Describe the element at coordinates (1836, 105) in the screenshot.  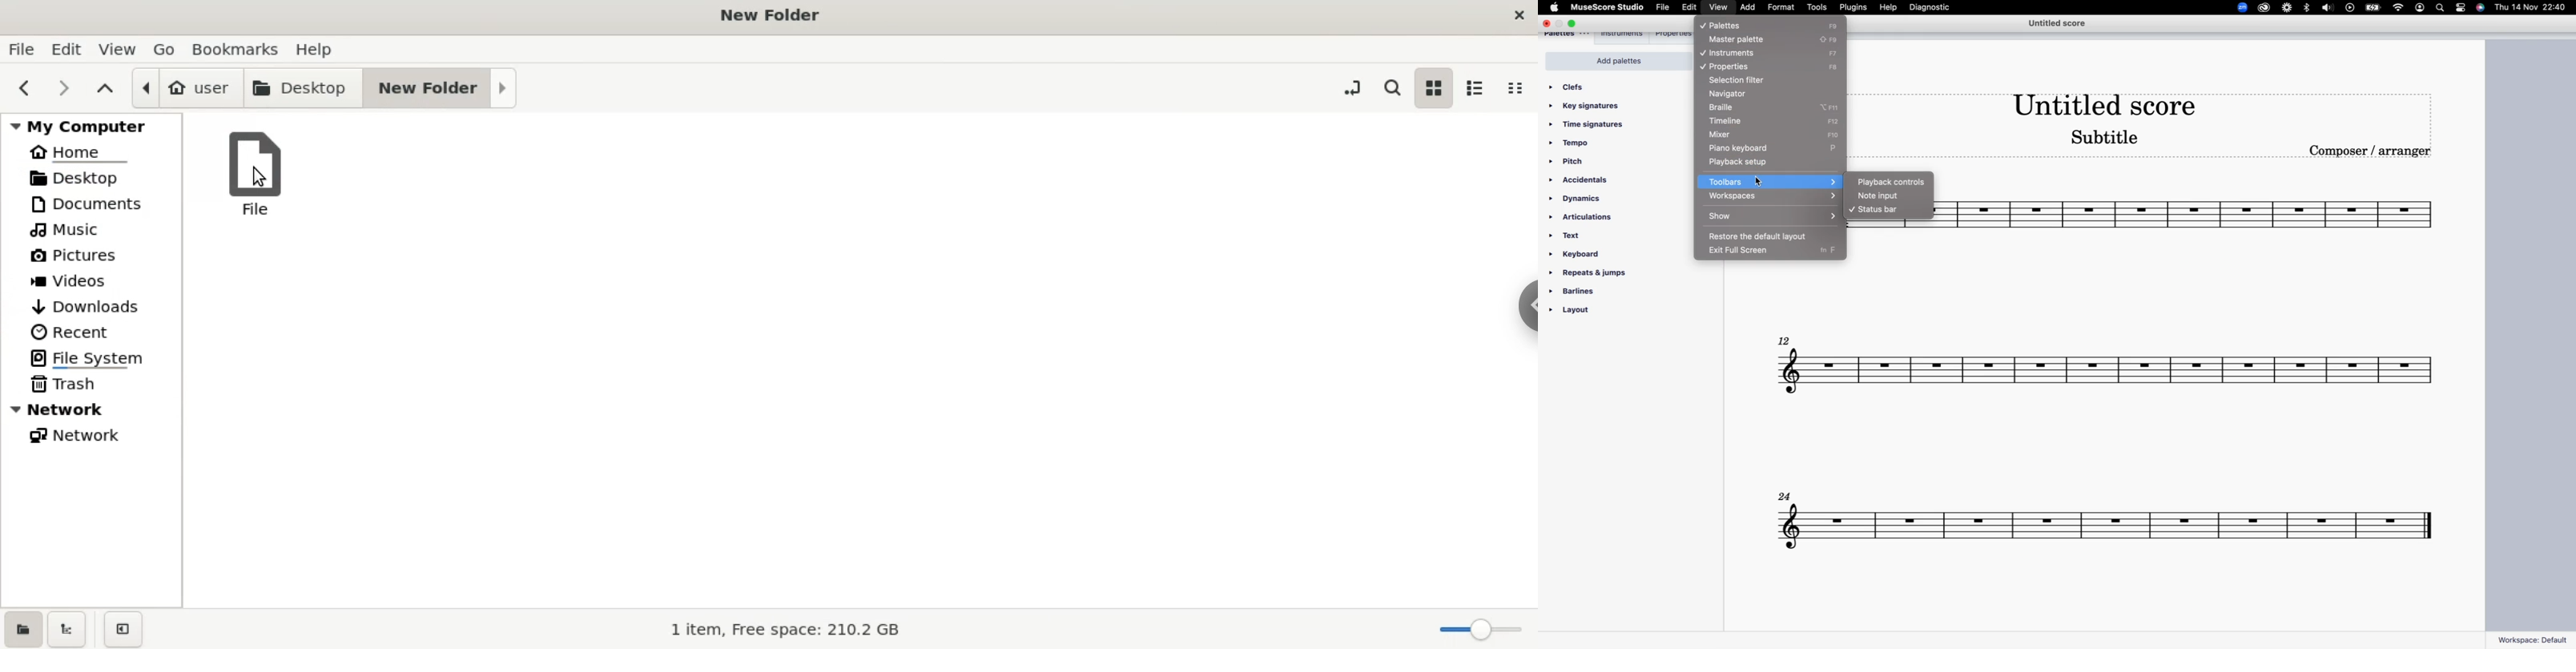
I see `option+F11` at that location.